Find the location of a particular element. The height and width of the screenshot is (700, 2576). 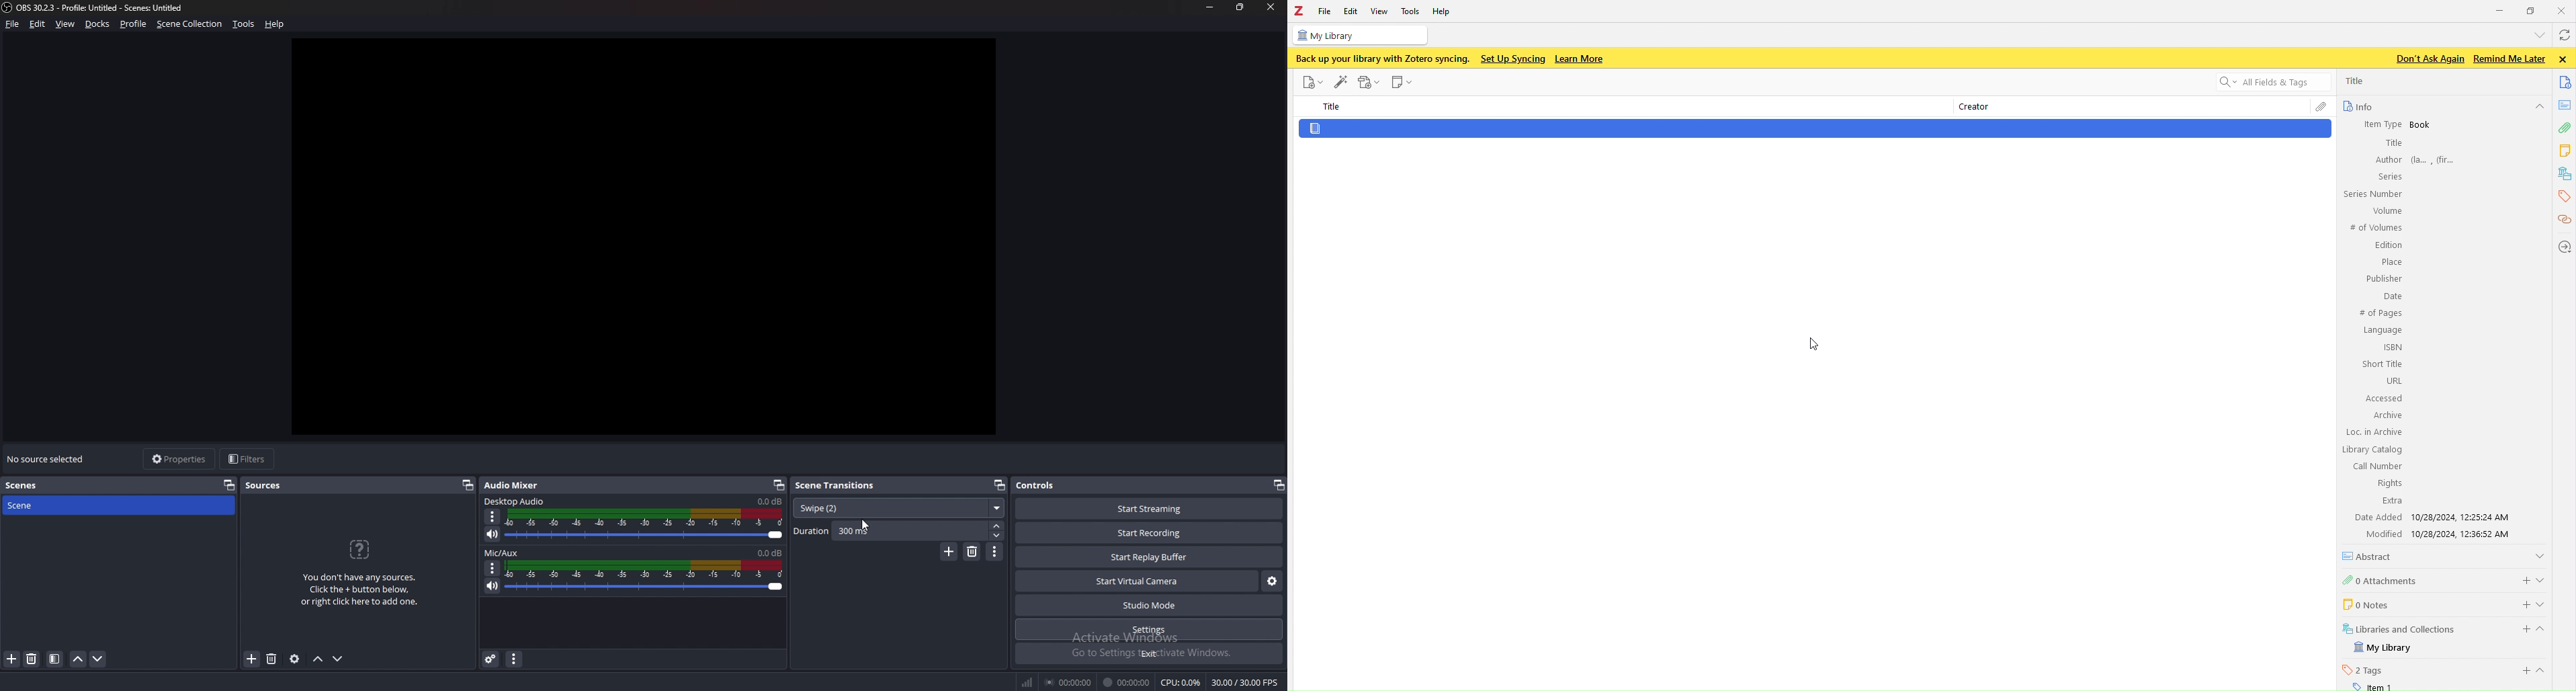

Edition is located at coordinates (2389, 246).